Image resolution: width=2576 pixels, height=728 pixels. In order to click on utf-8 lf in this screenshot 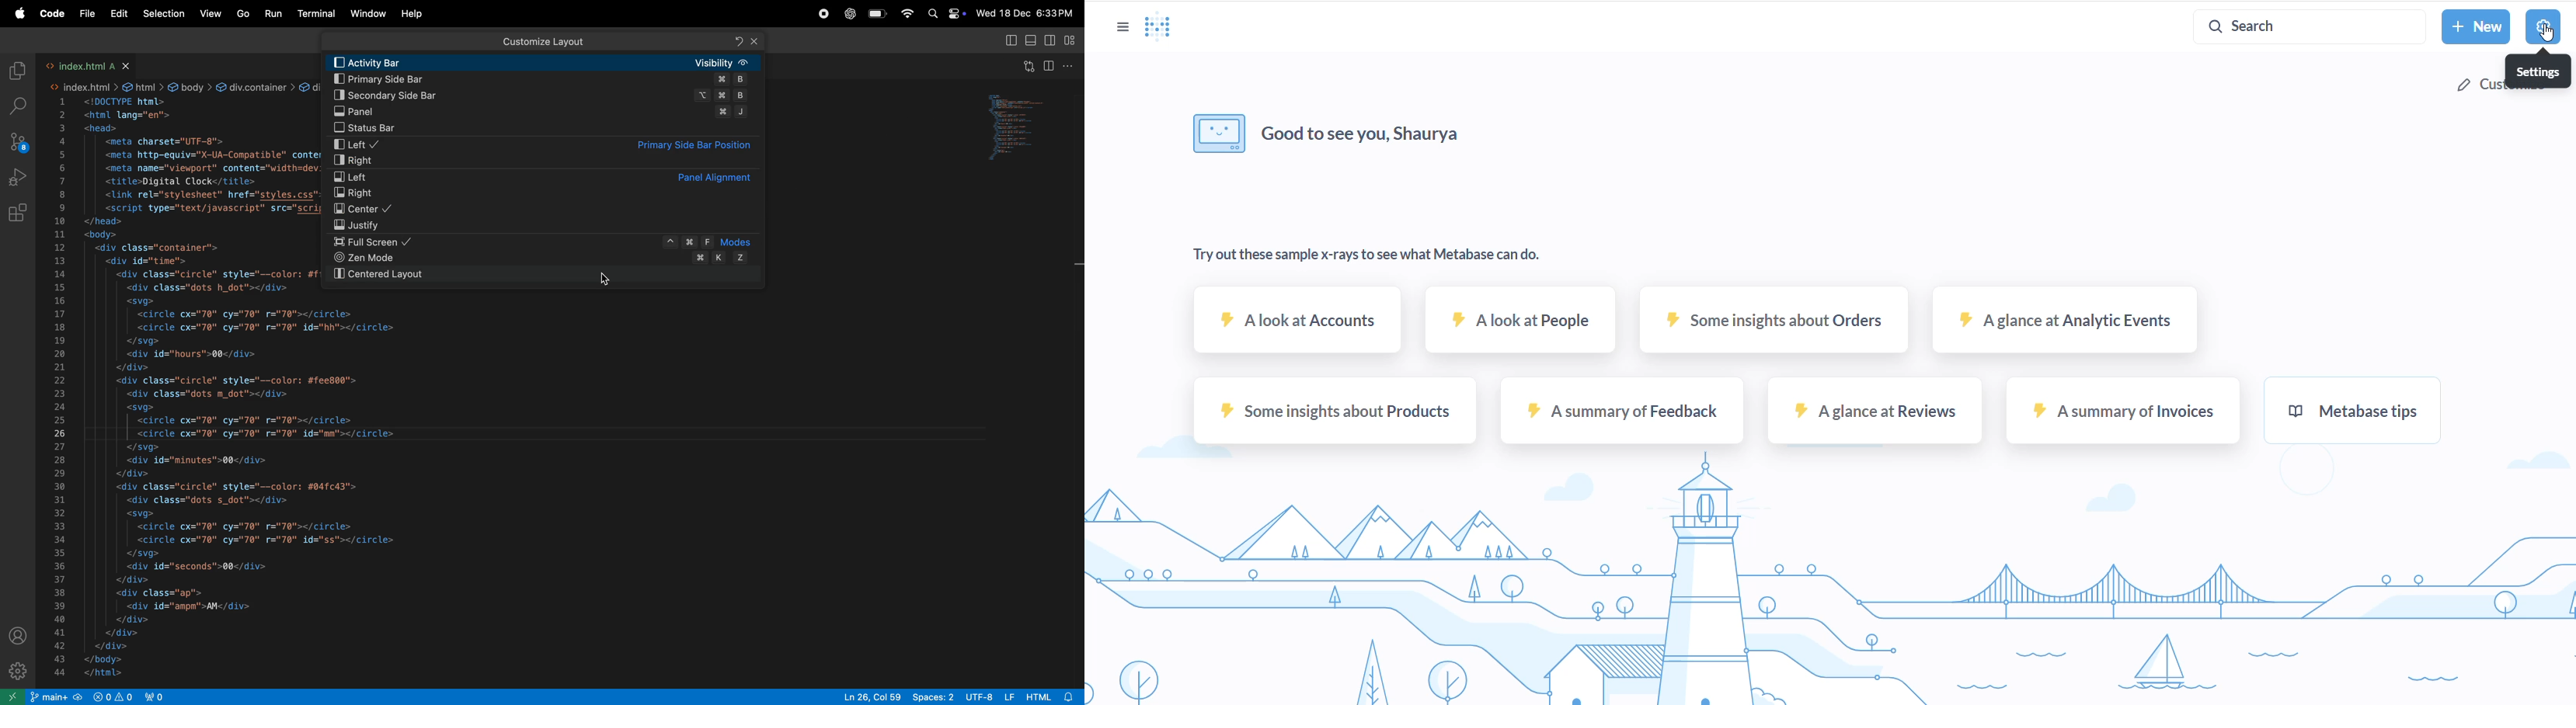, I will do `click(988, 696)`.